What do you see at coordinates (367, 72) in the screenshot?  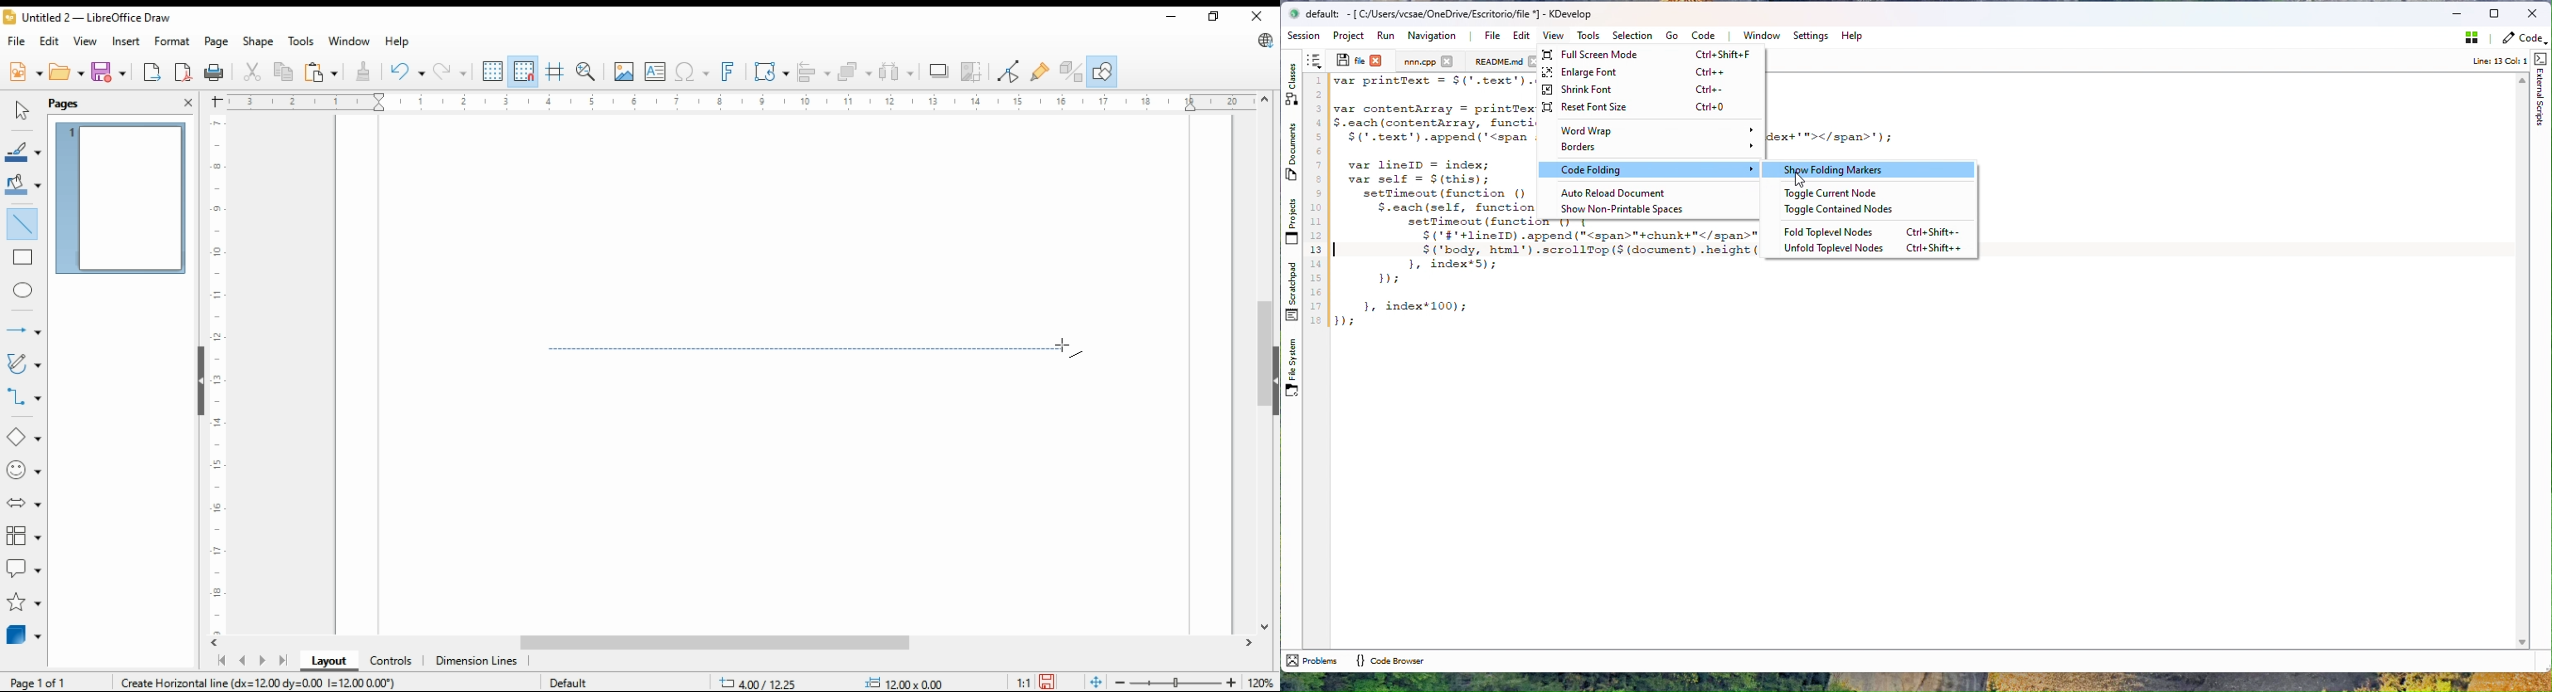 I see `clone formatting` at bounding box center [367, 72].